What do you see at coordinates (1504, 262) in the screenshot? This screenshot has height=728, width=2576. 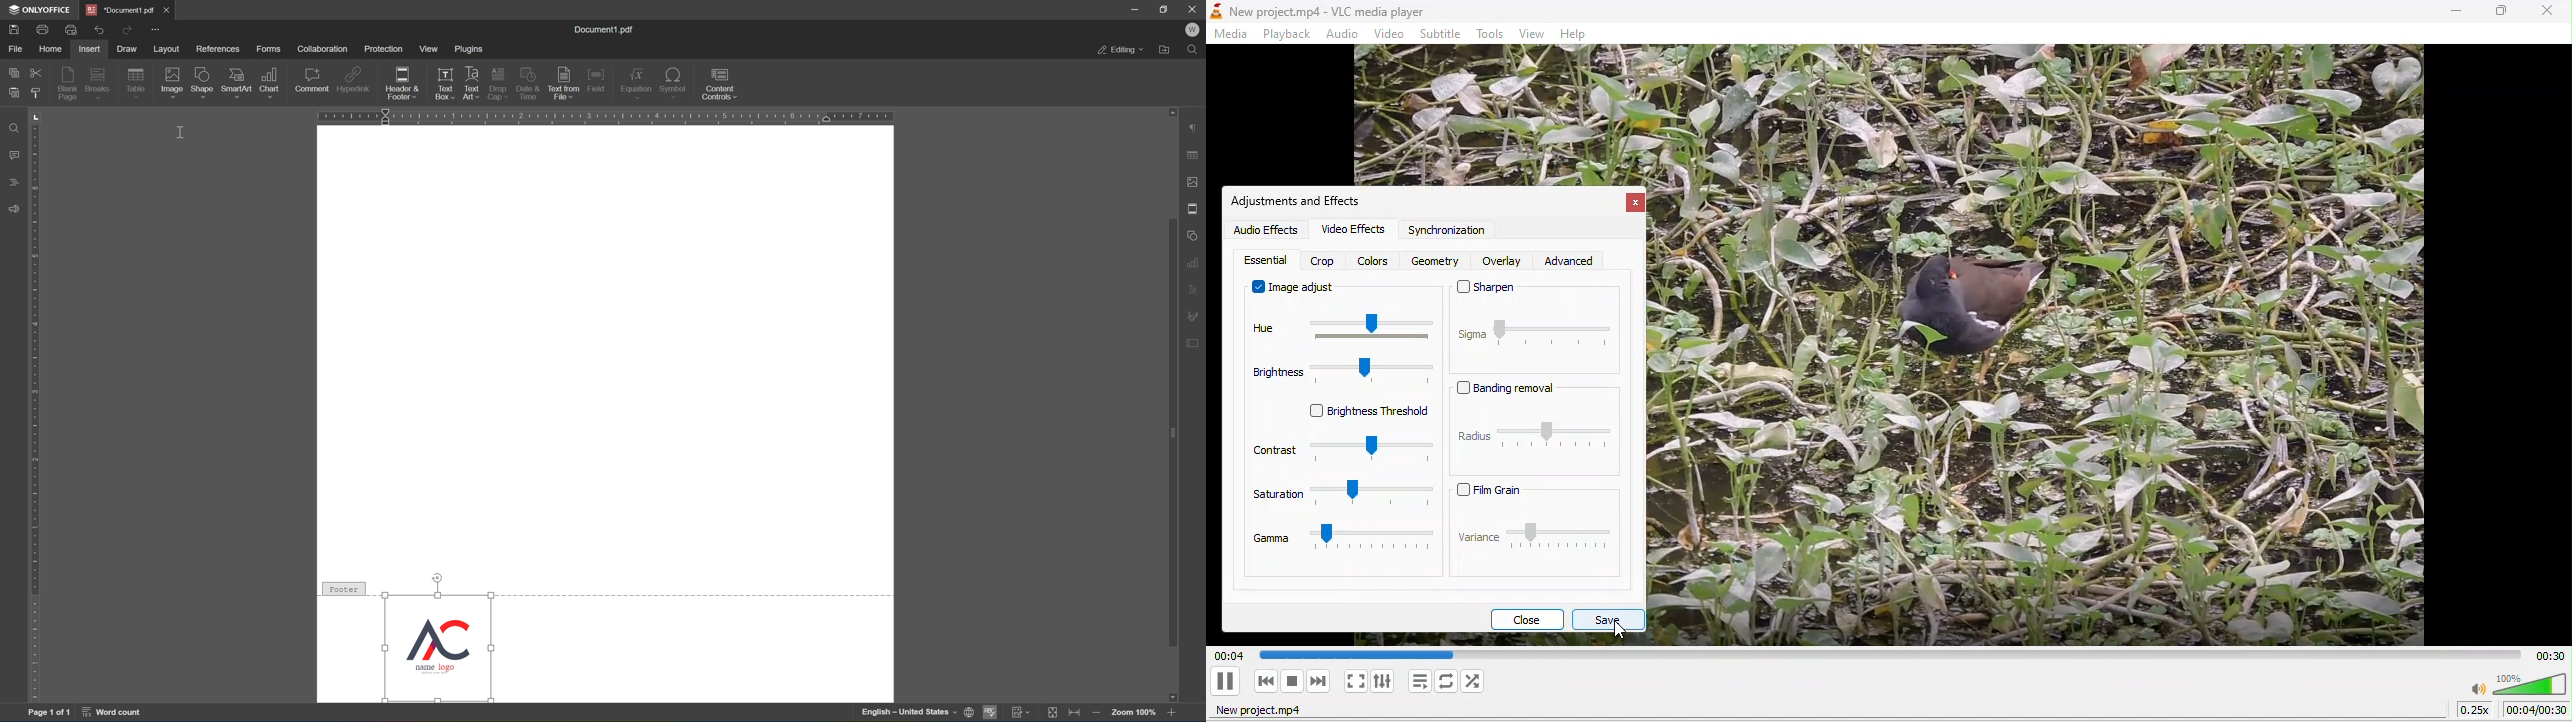 I see `overlay` at bounding box center [1504, 262].